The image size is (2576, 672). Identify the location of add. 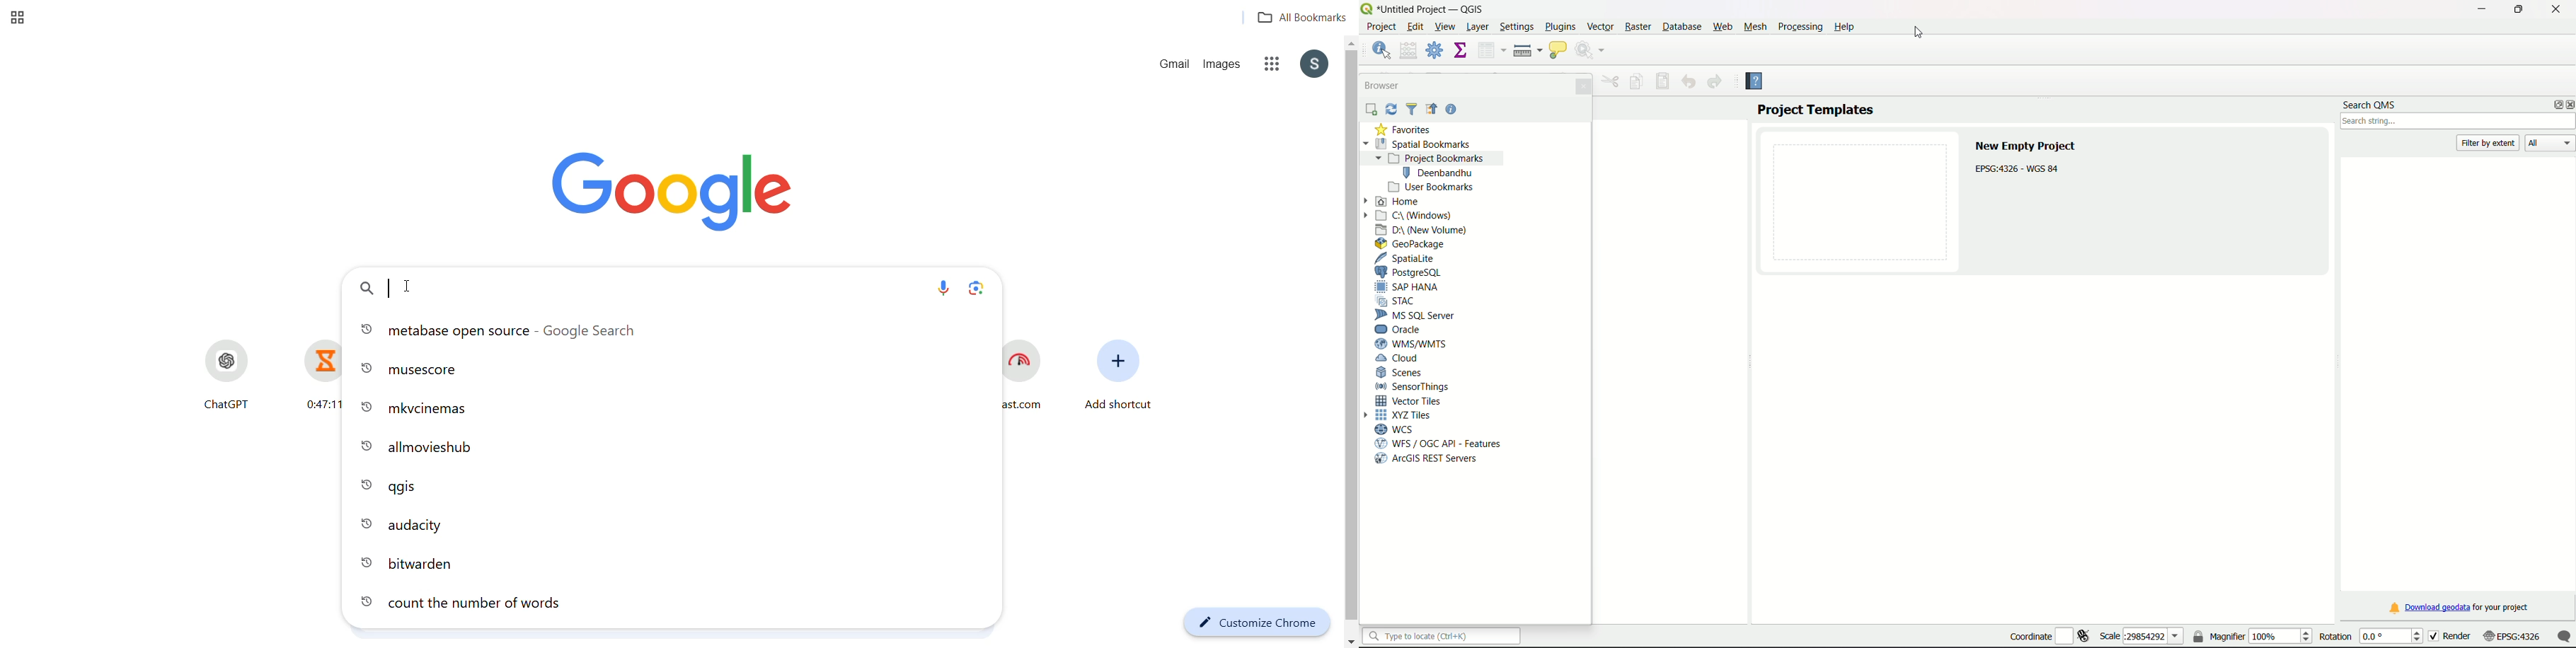
(1370, 110).